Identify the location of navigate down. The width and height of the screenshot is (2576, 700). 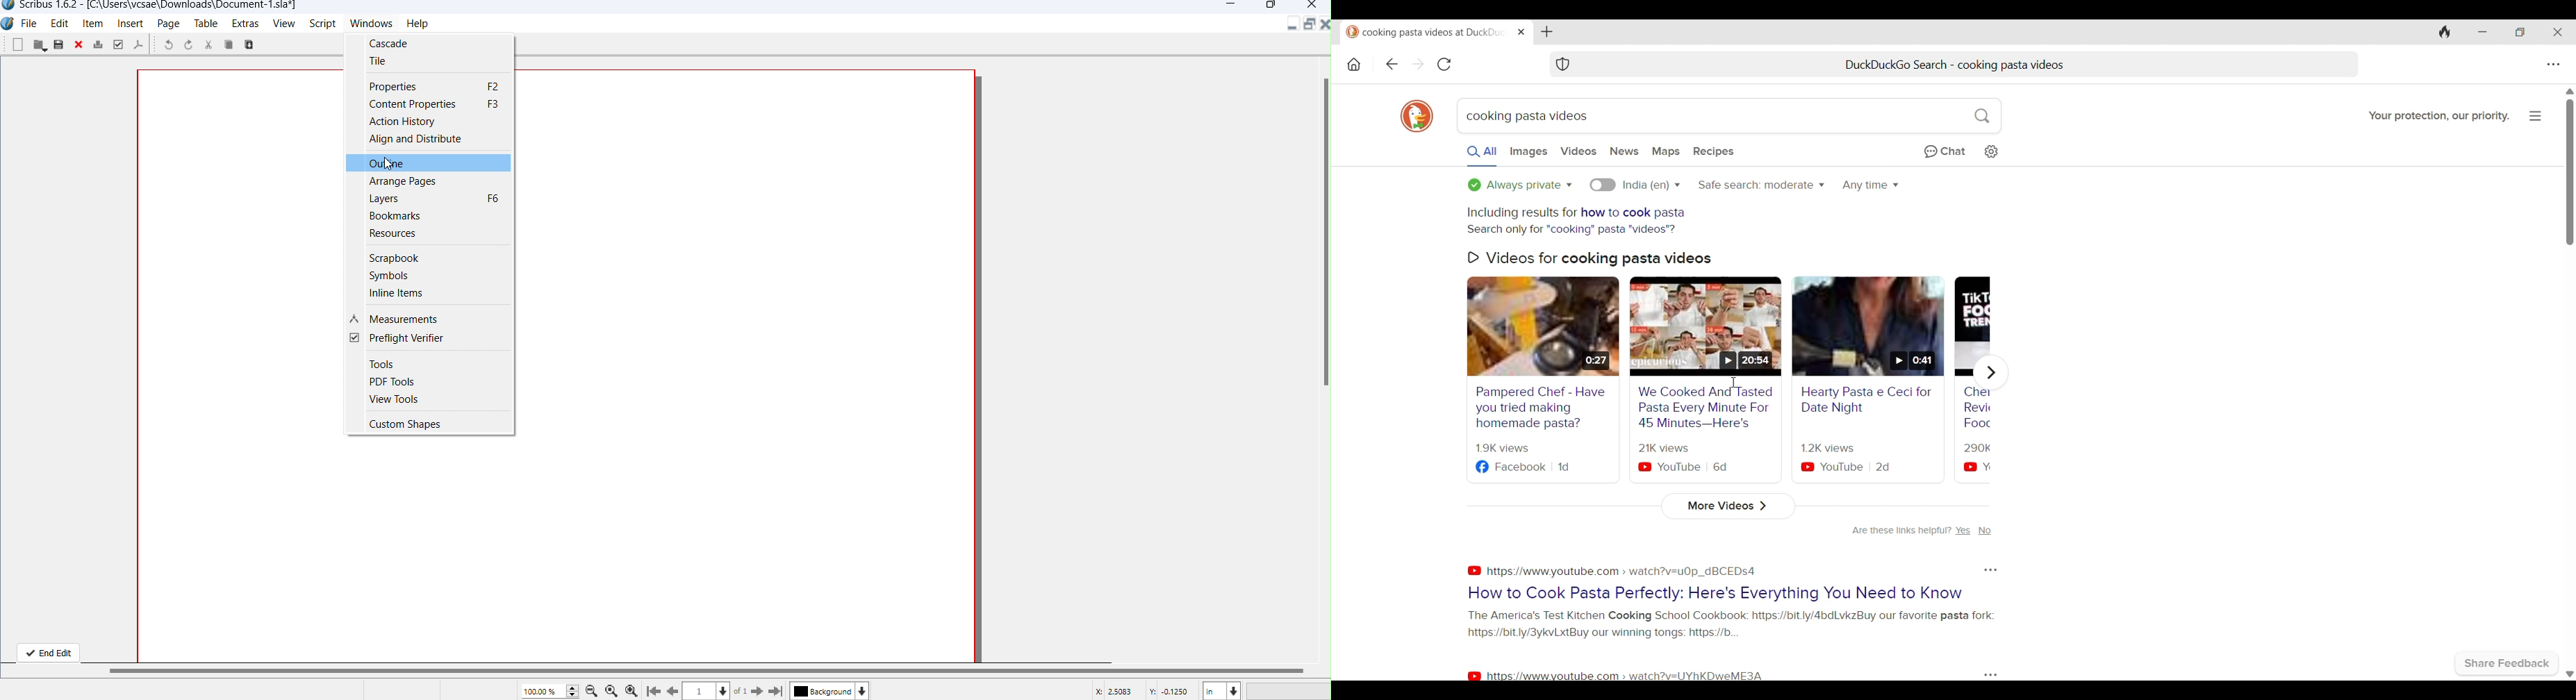
(725, 689).